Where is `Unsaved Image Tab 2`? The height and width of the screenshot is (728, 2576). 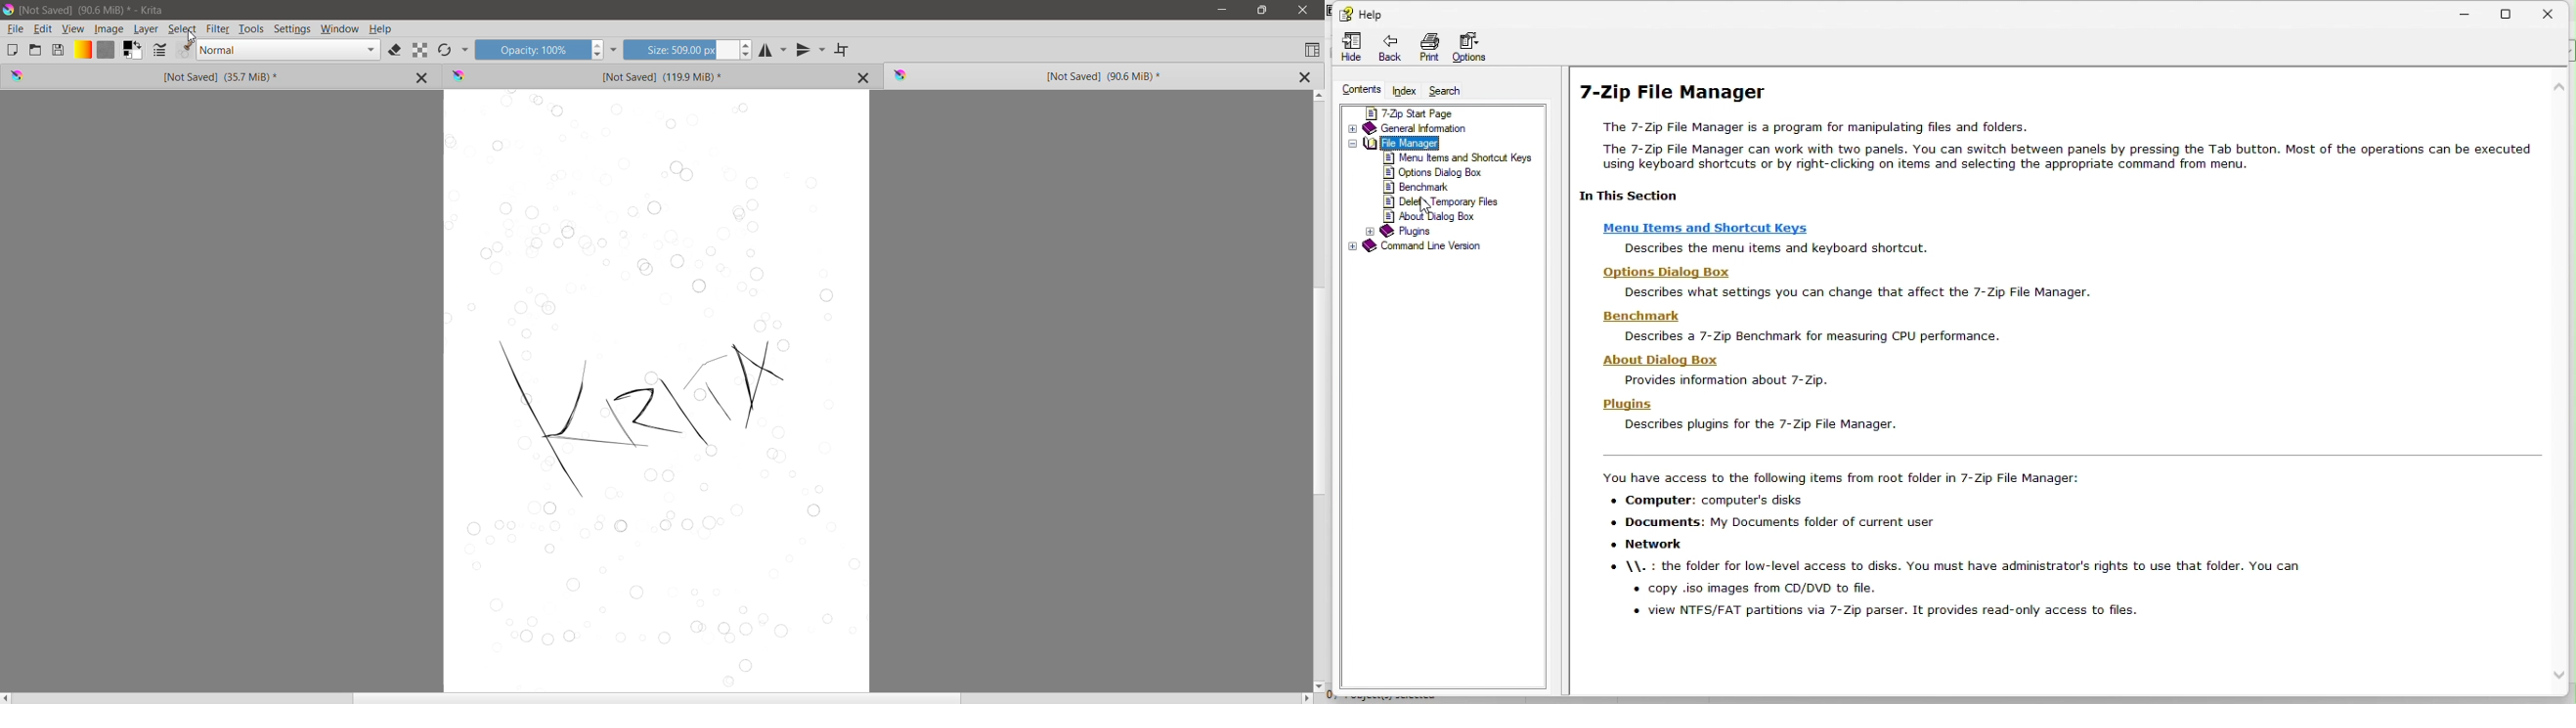
Unsaved Image Tab 2 is located at coordinates (640, 75).